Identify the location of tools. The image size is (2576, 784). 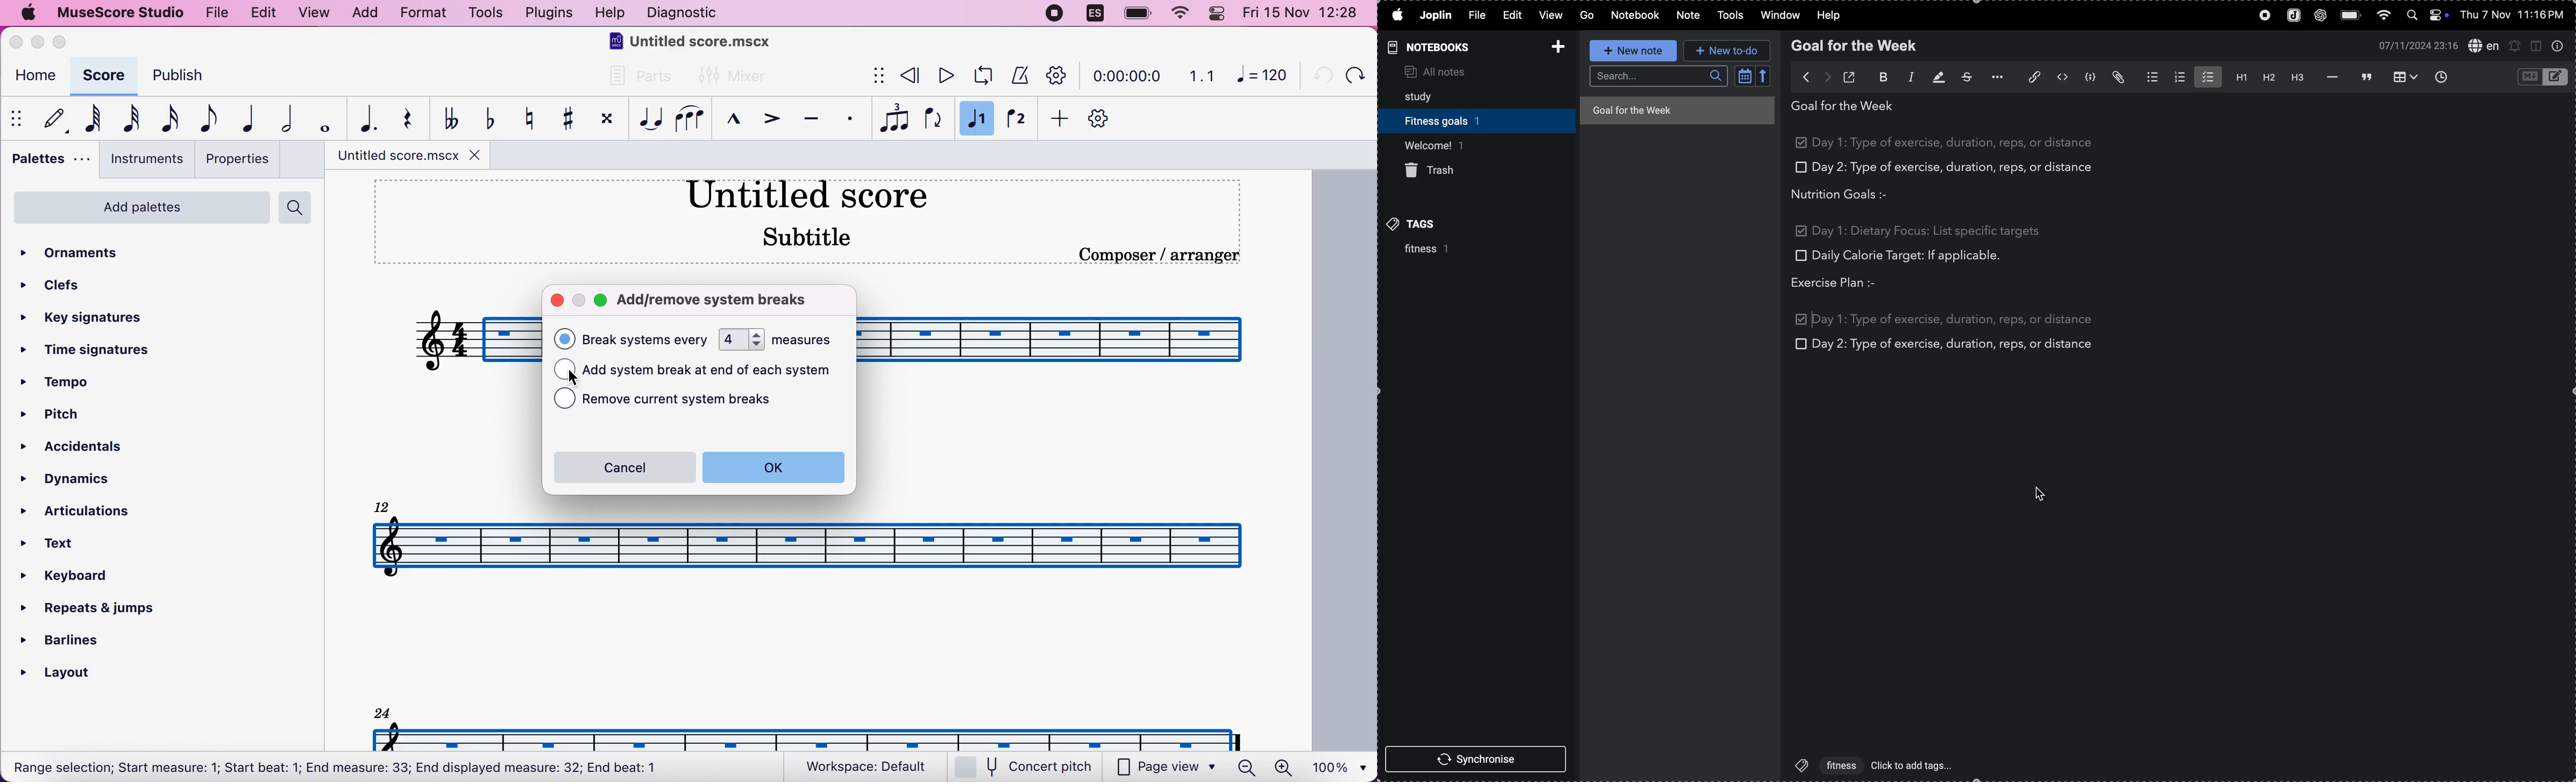
(1729, 16).